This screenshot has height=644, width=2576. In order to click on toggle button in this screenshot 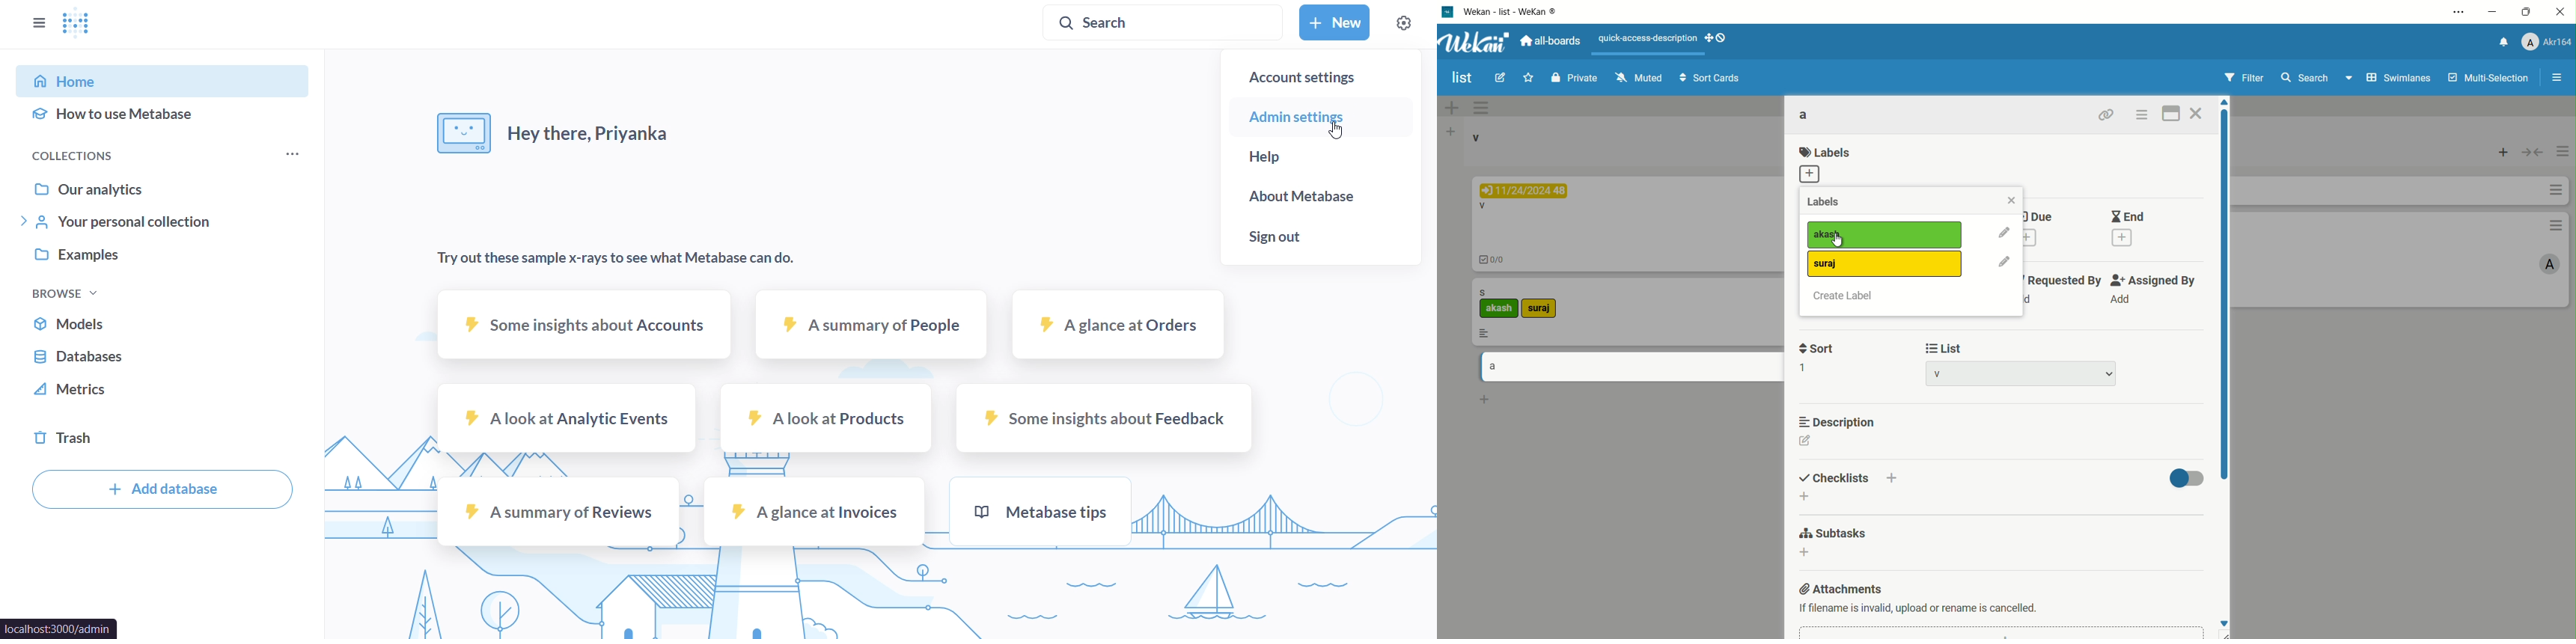, I will do `click(2188, 478)`.